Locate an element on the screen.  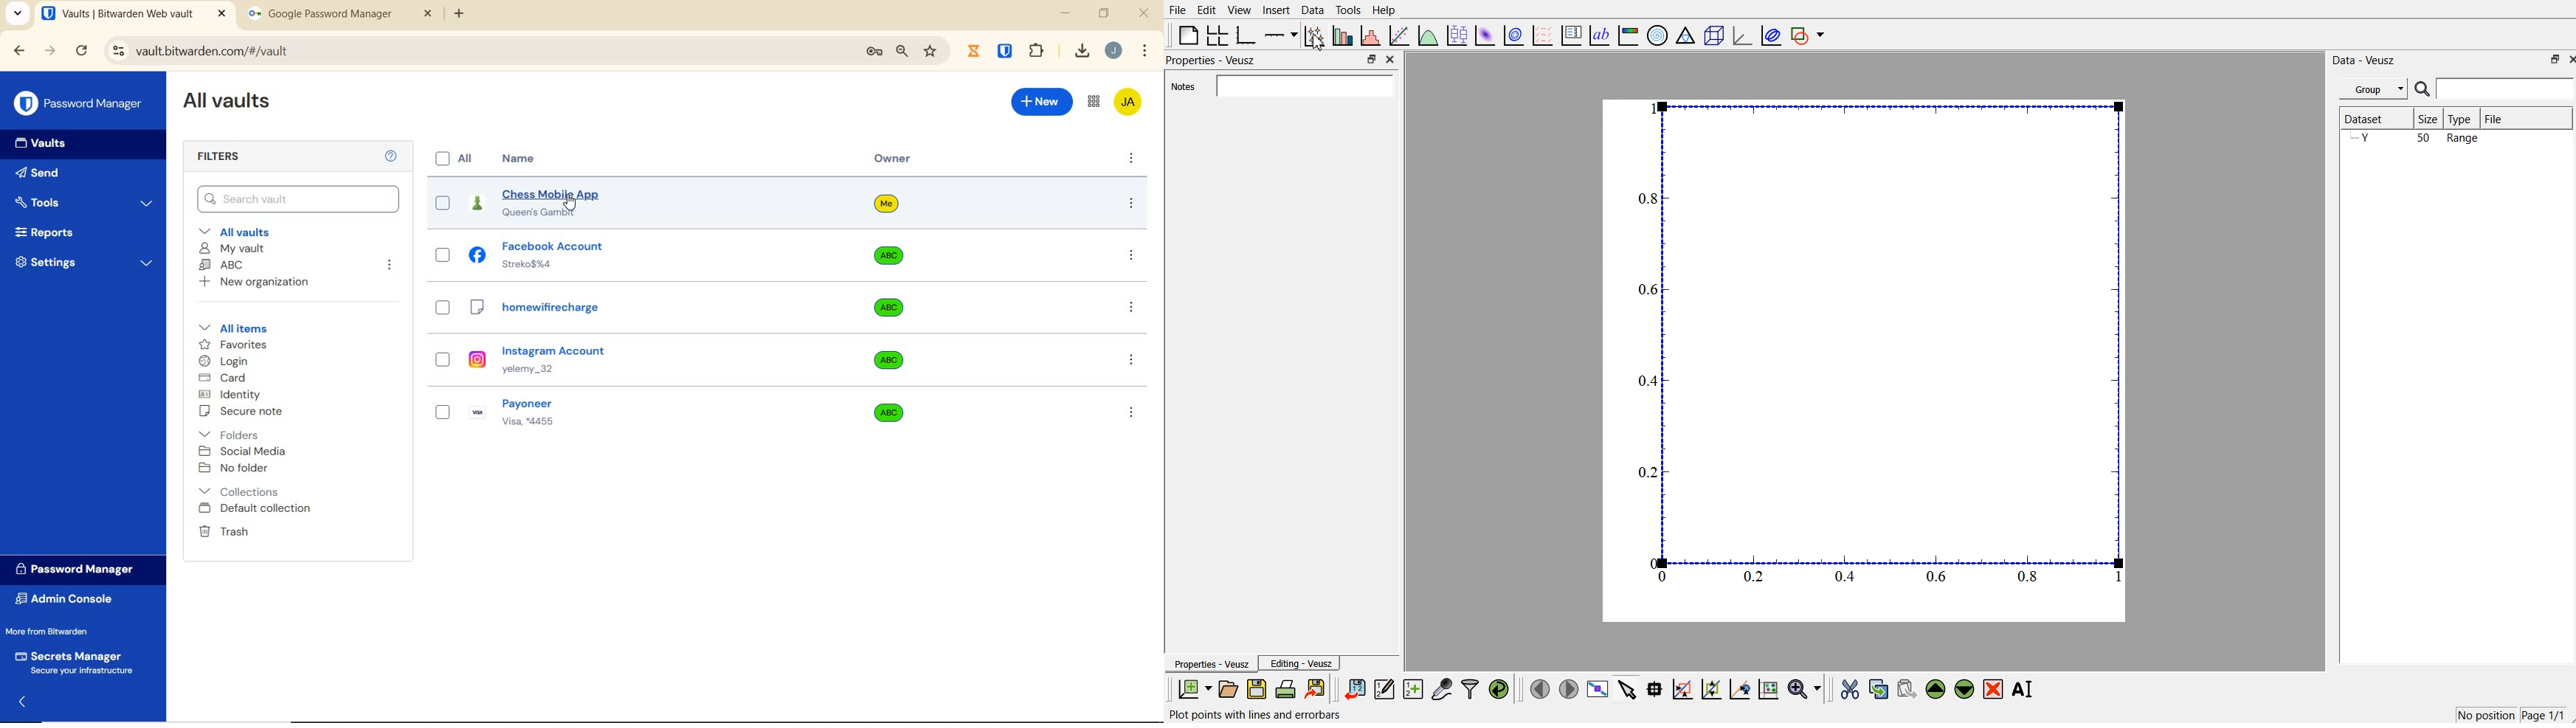
Instagram Account is located at coordinates (559, 348).